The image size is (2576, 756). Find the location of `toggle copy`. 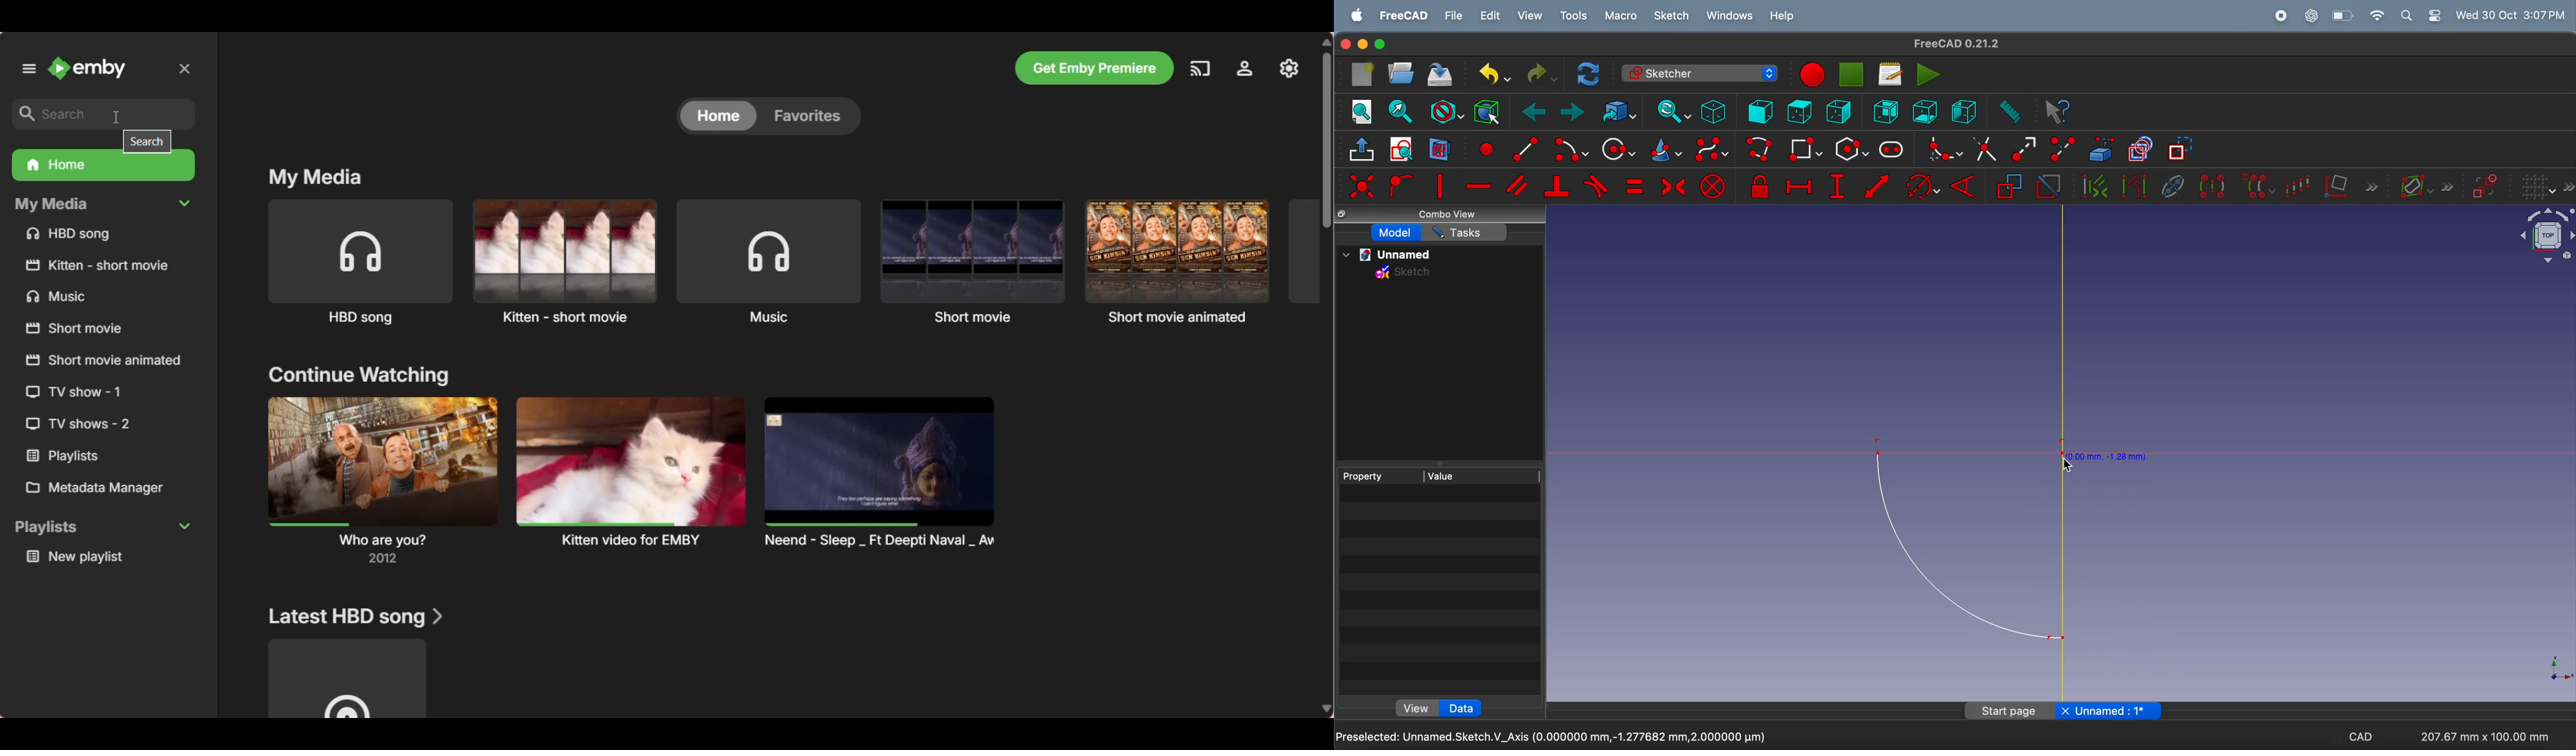

toggle copy is located at coordinates (2141, 150).